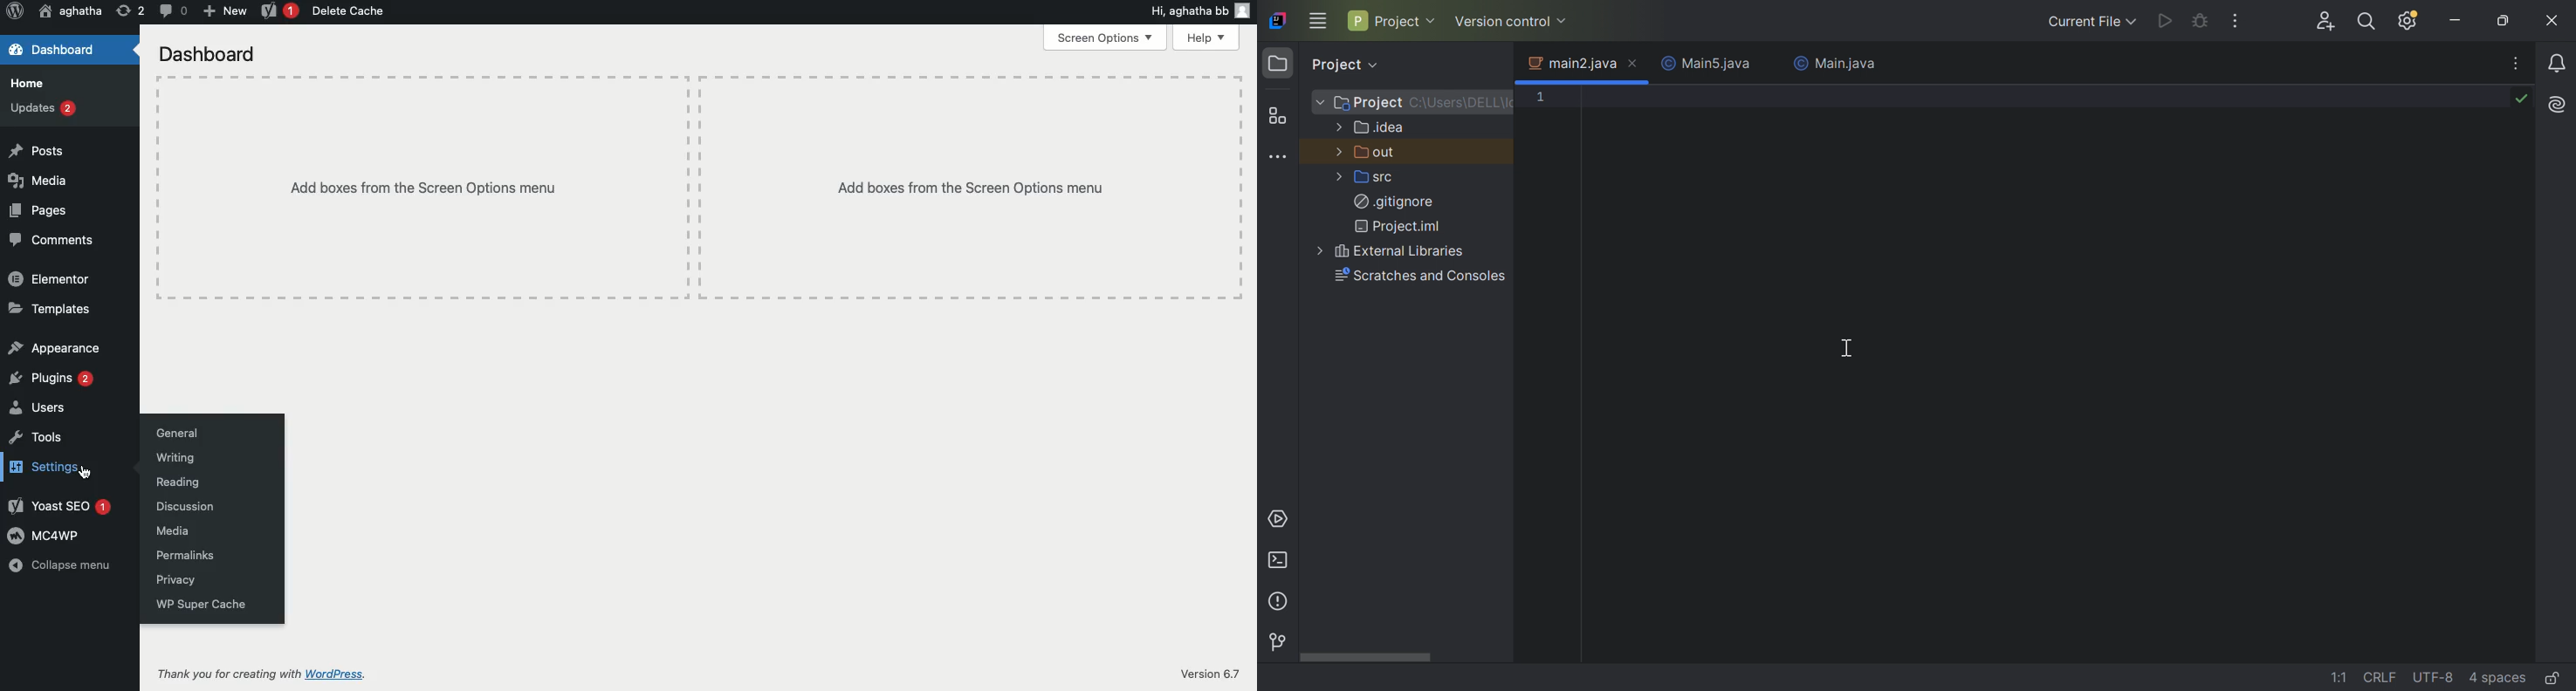  What do you see at coordinates (701, 76) in the screenshot?
I see `Table line` at bounding box center [701, 76].